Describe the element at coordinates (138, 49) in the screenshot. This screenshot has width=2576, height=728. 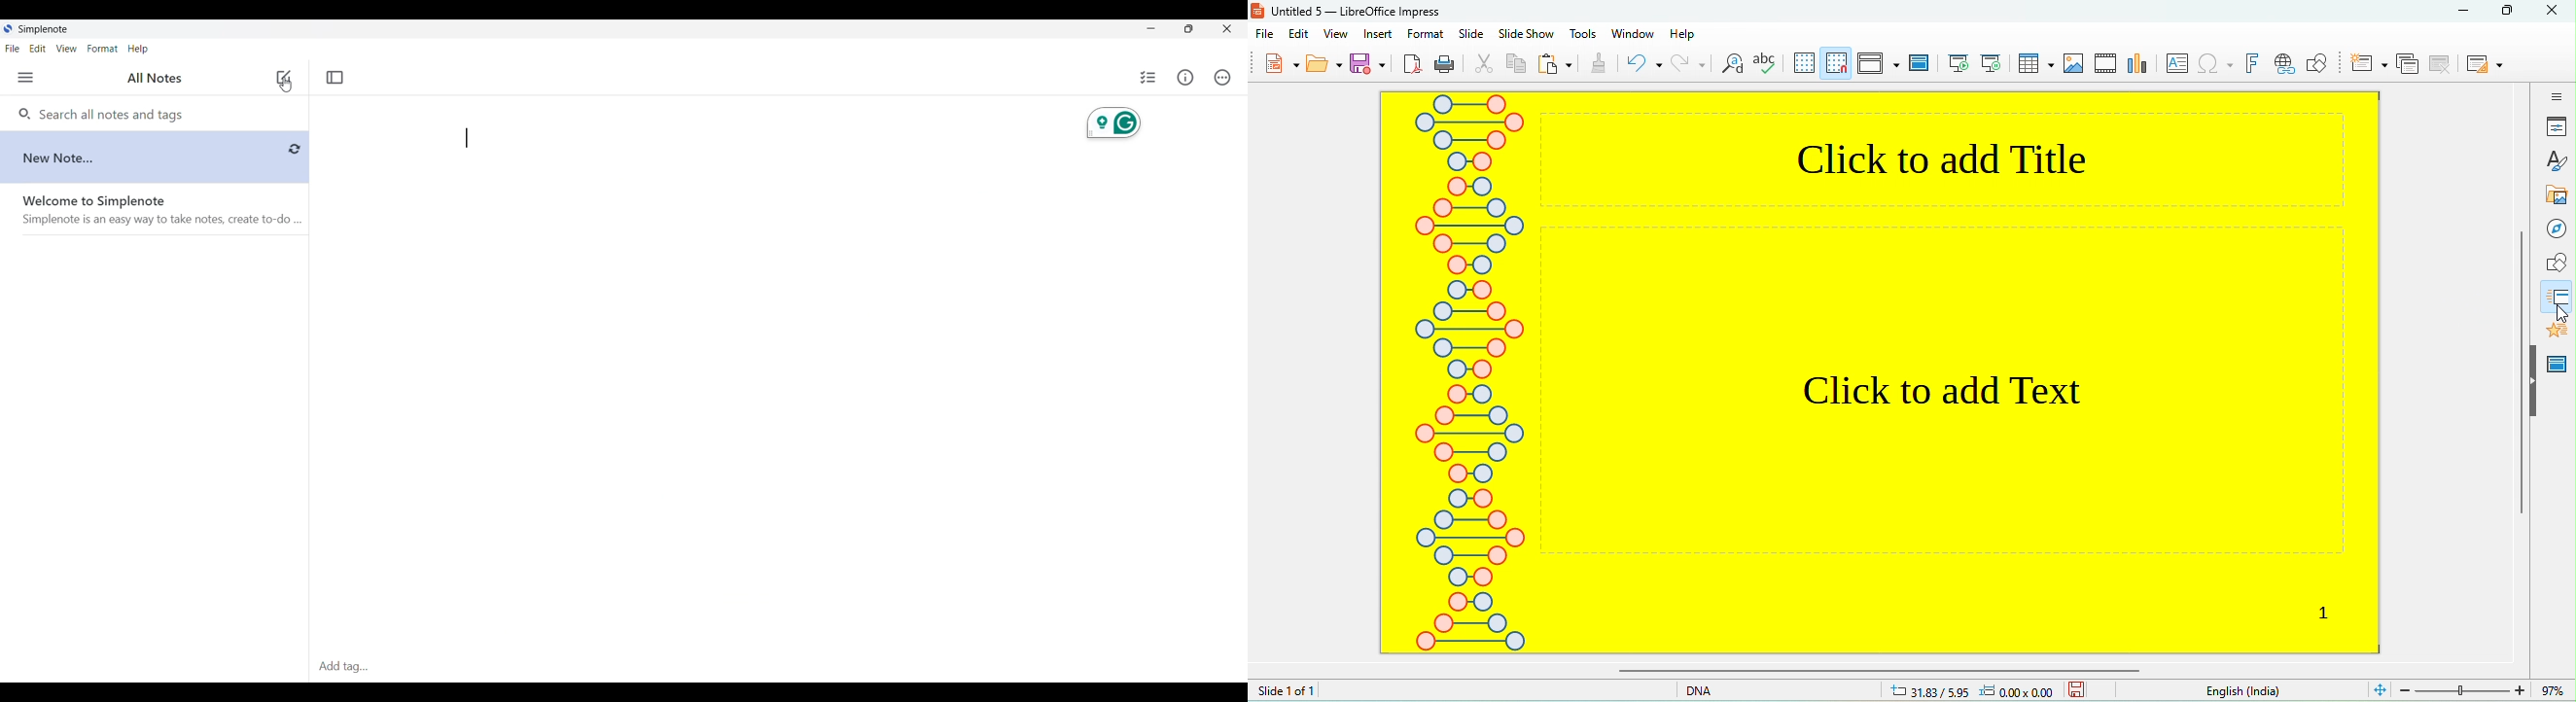
I see `Help` at that location.